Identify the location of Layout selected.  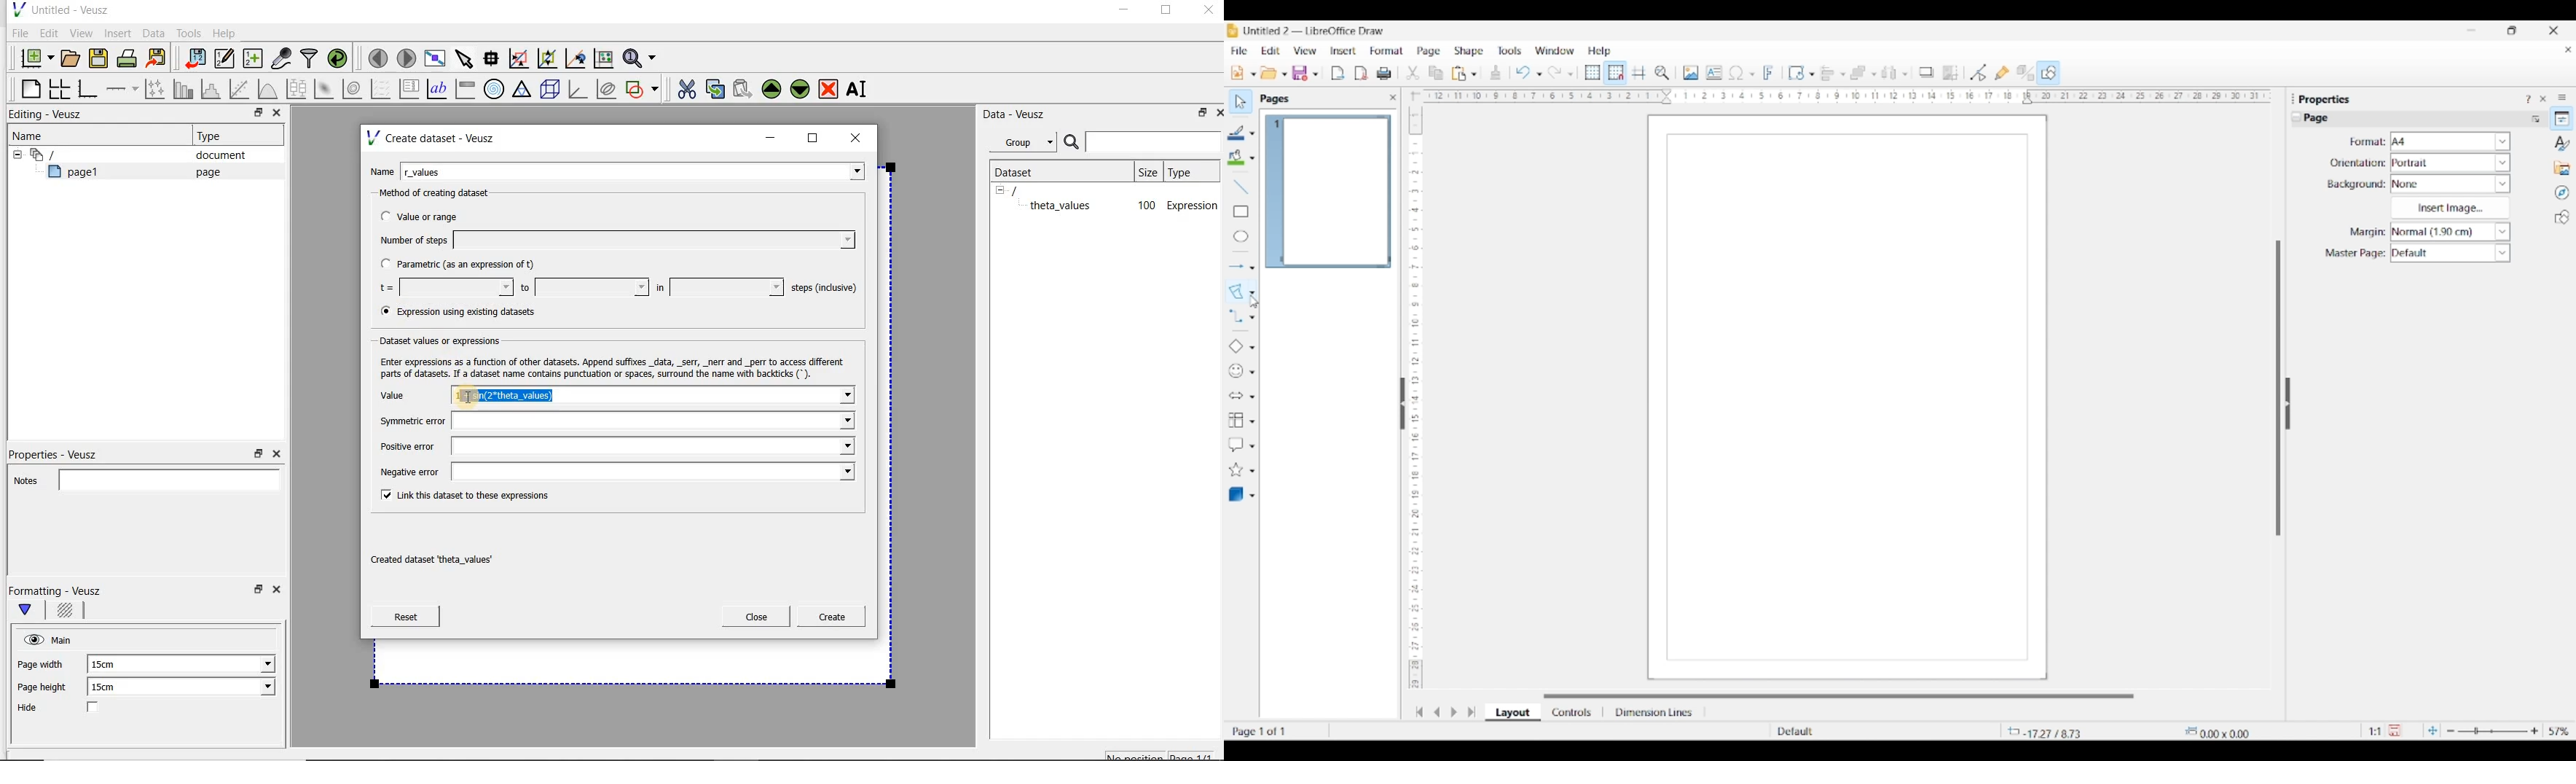
(1513, 712).